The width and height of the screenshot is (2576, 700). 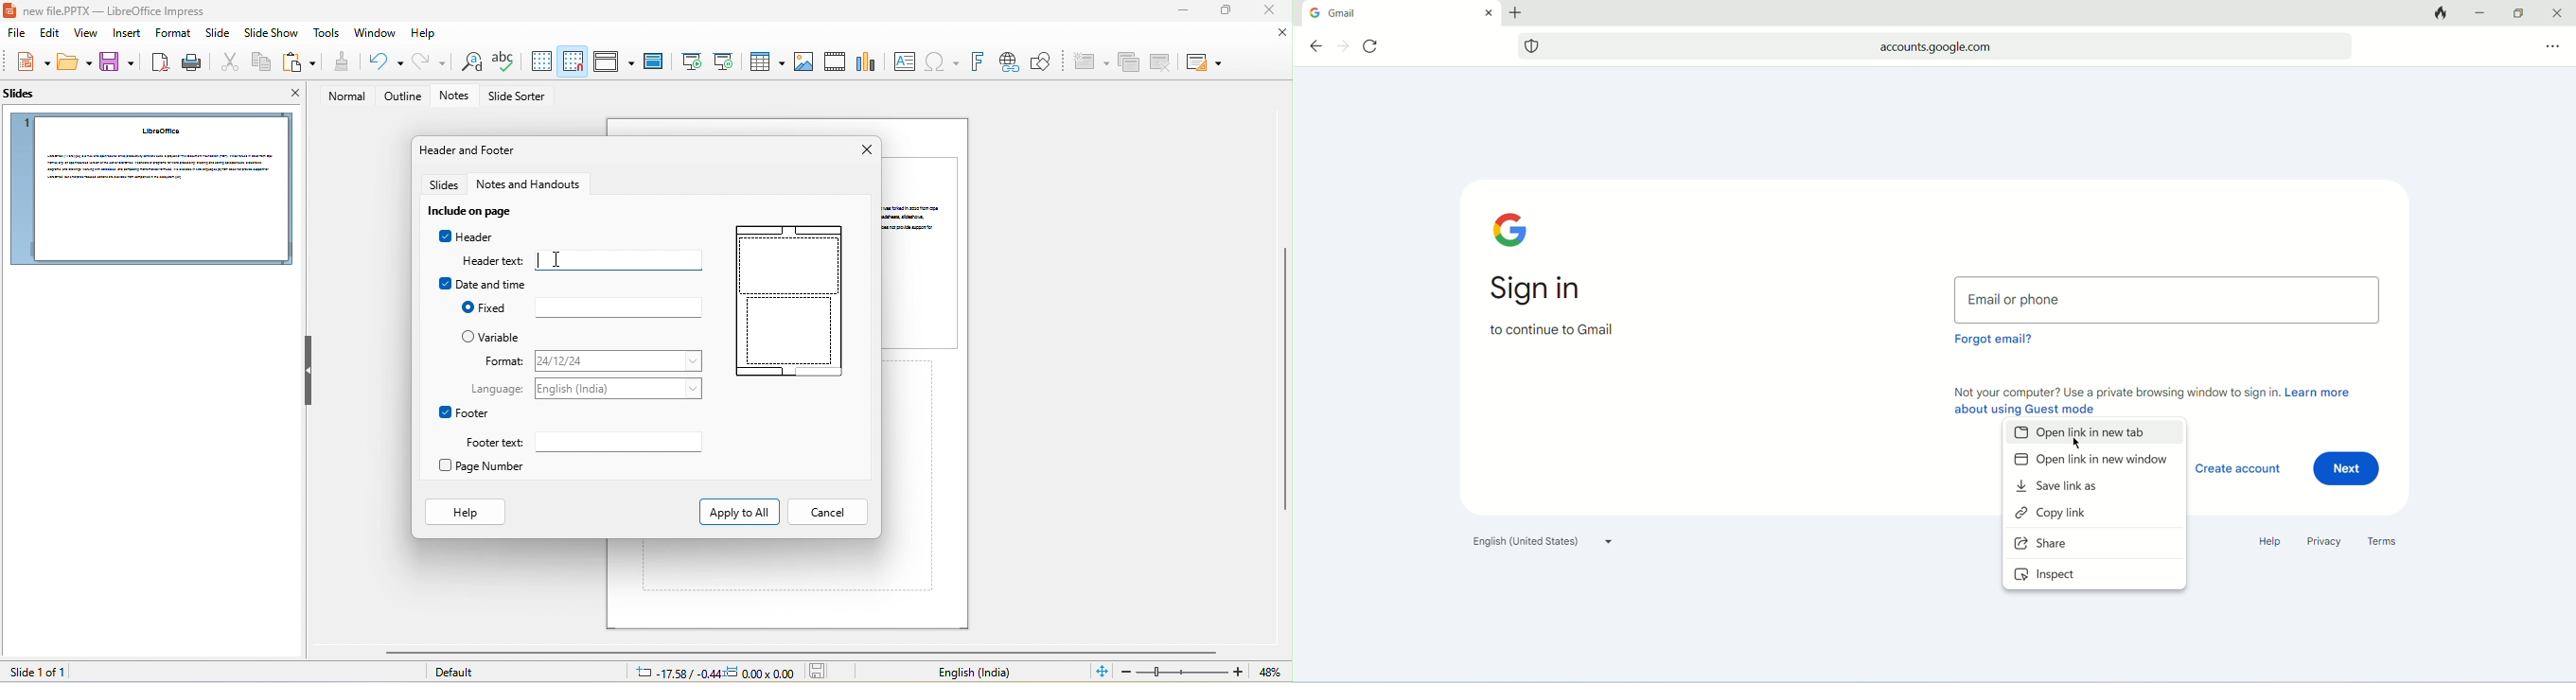 What do you see at coordinates (1488, 12) in the screenshot?
I see `close` at bounding box center [1488, 12].